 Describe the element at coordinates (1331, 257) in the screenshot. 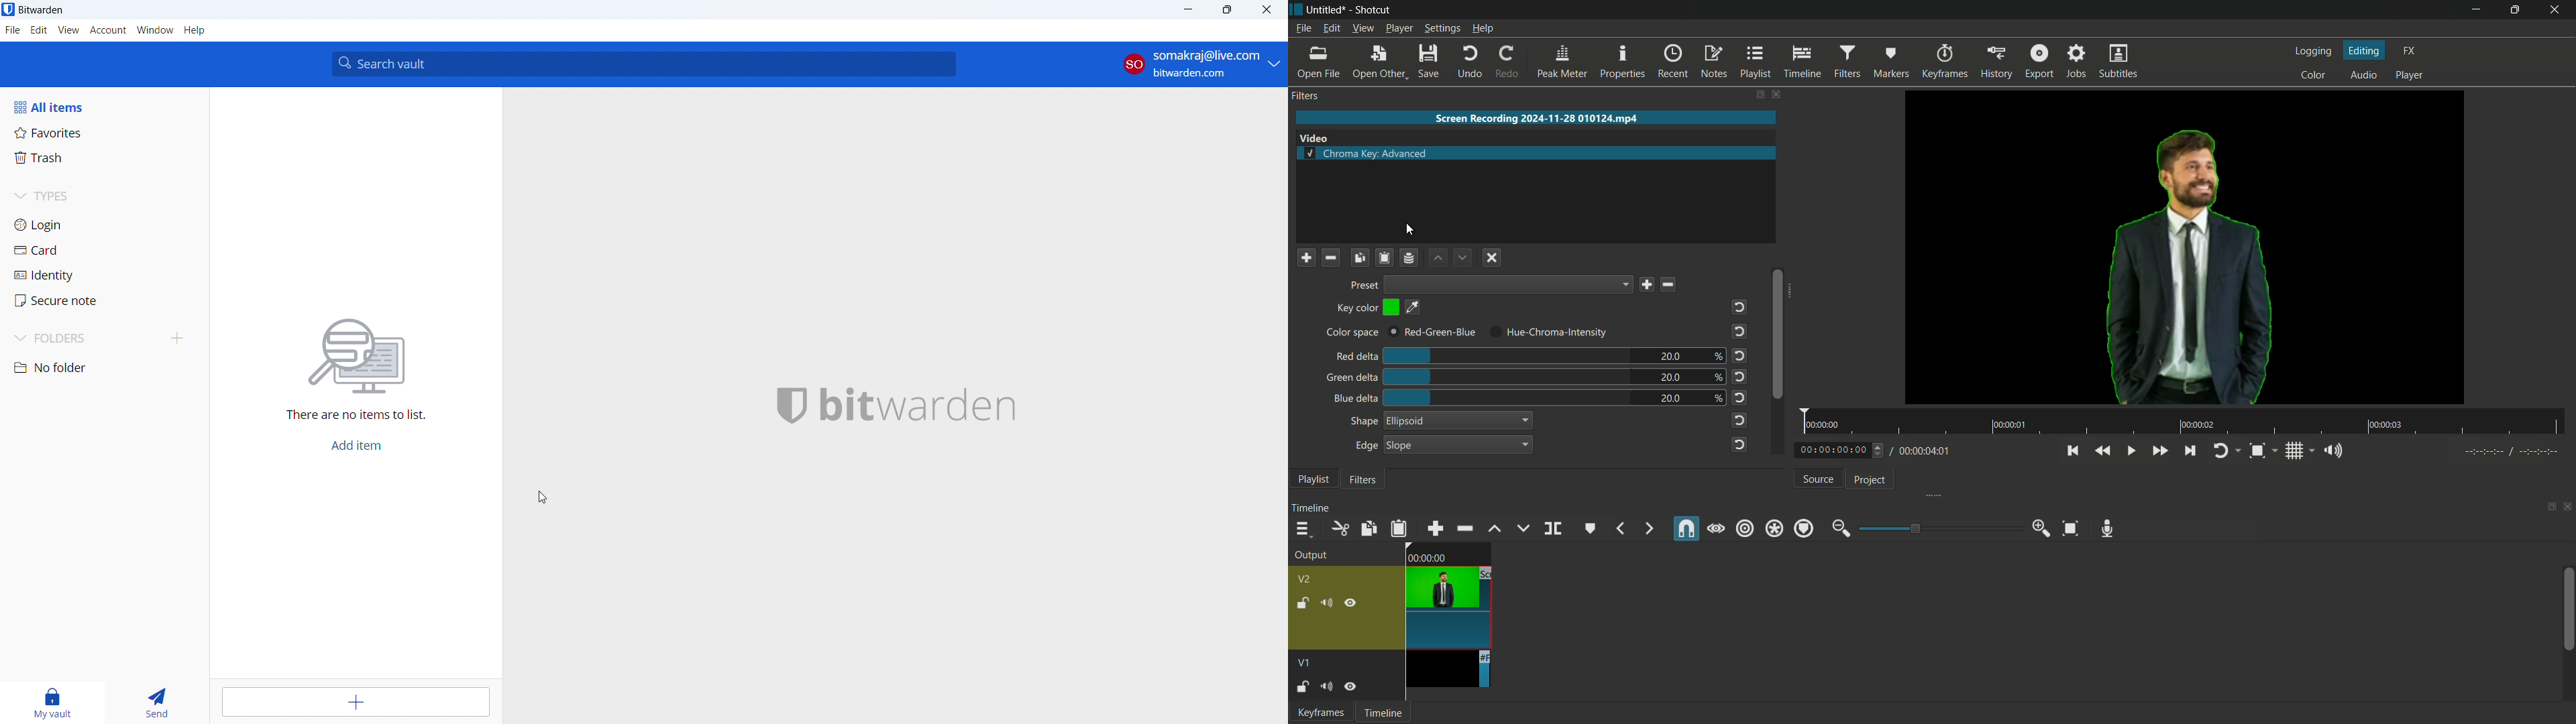

I see `Minus` at that location.